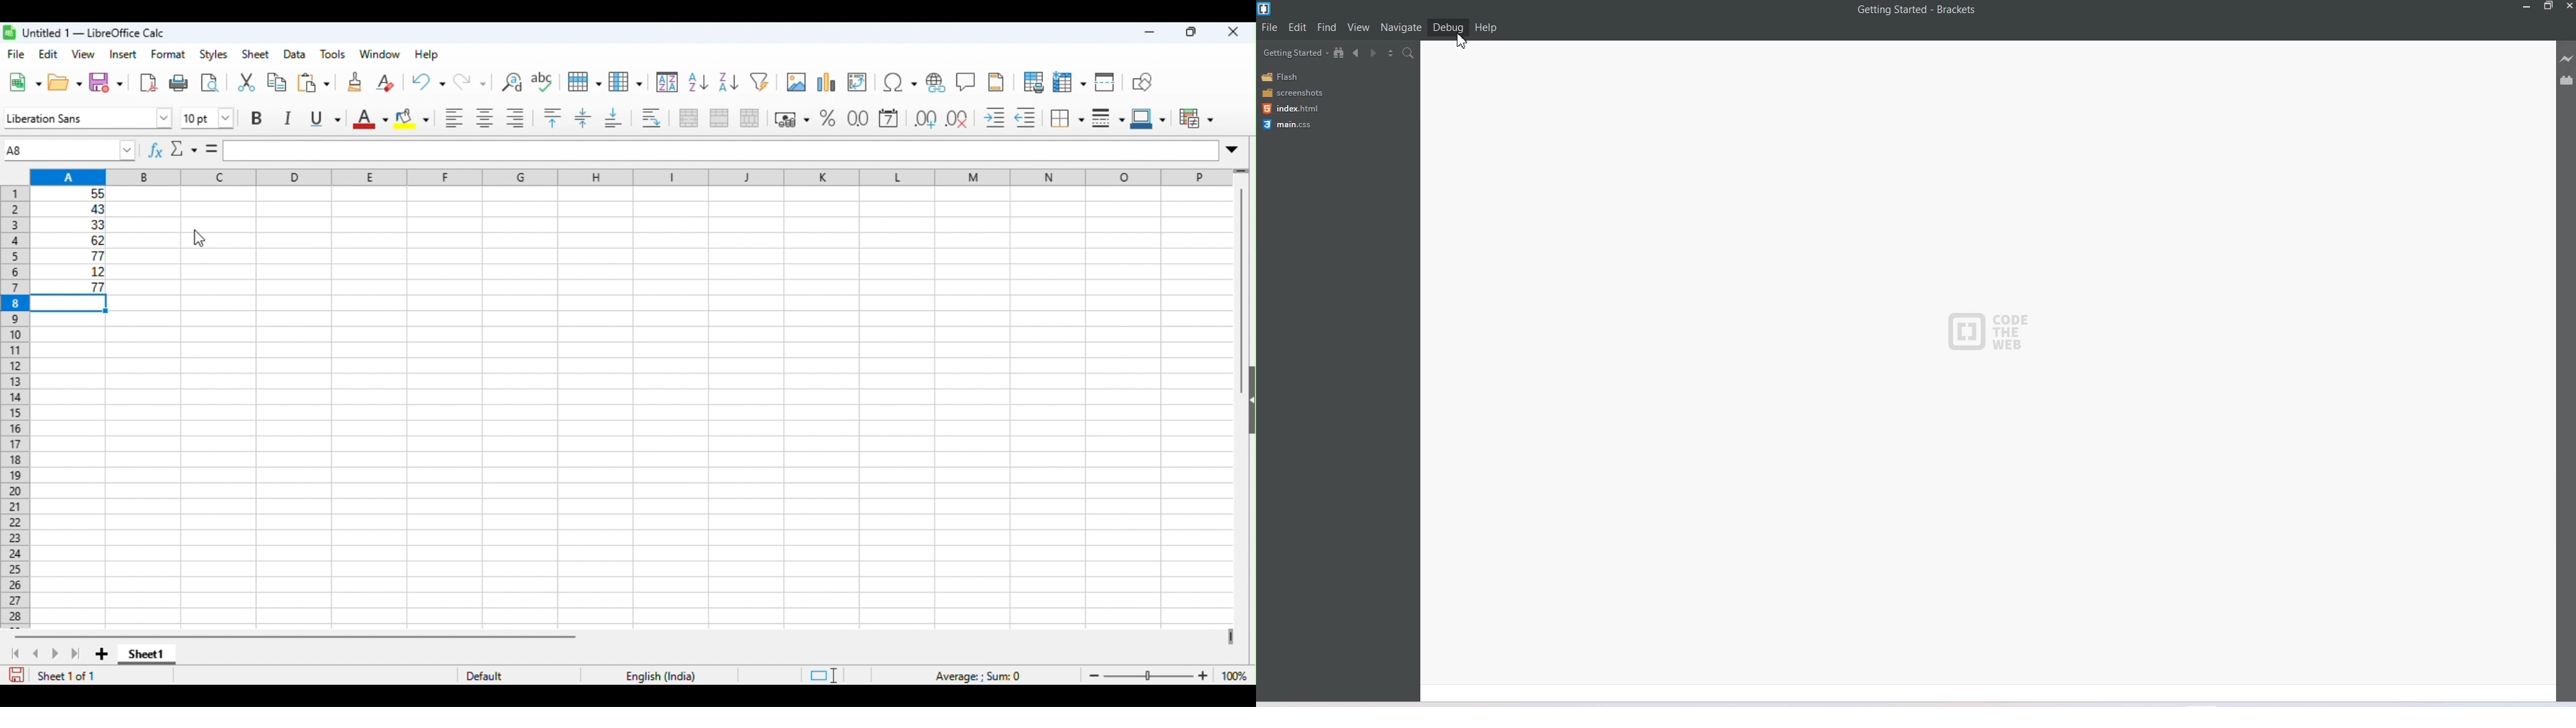 The height and width of the screenshot is (728, 2576). I want to click on undo, so click(429, 83).